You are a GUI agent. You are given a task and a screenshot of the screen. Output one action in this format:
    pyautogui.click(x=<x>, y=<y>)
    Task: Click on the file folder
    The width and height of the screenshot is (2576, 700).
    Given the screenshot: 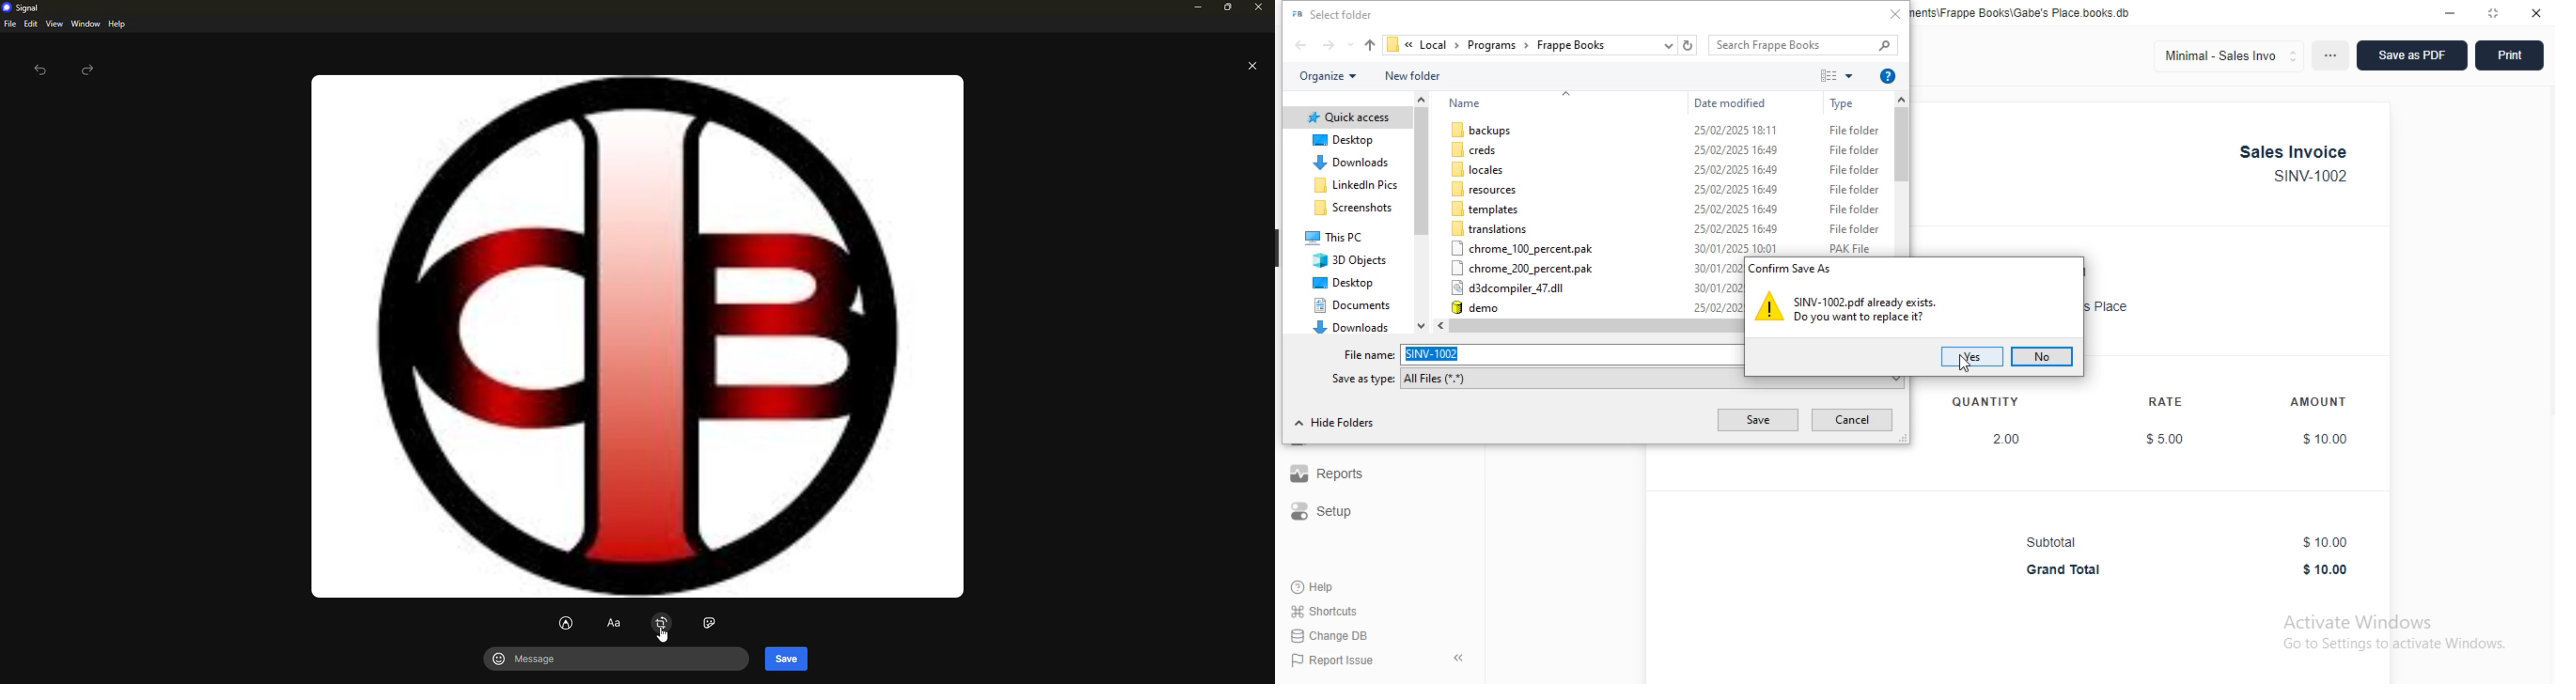 What is the action you would take?
    pyautogui.click(x=1854, y=229)
    